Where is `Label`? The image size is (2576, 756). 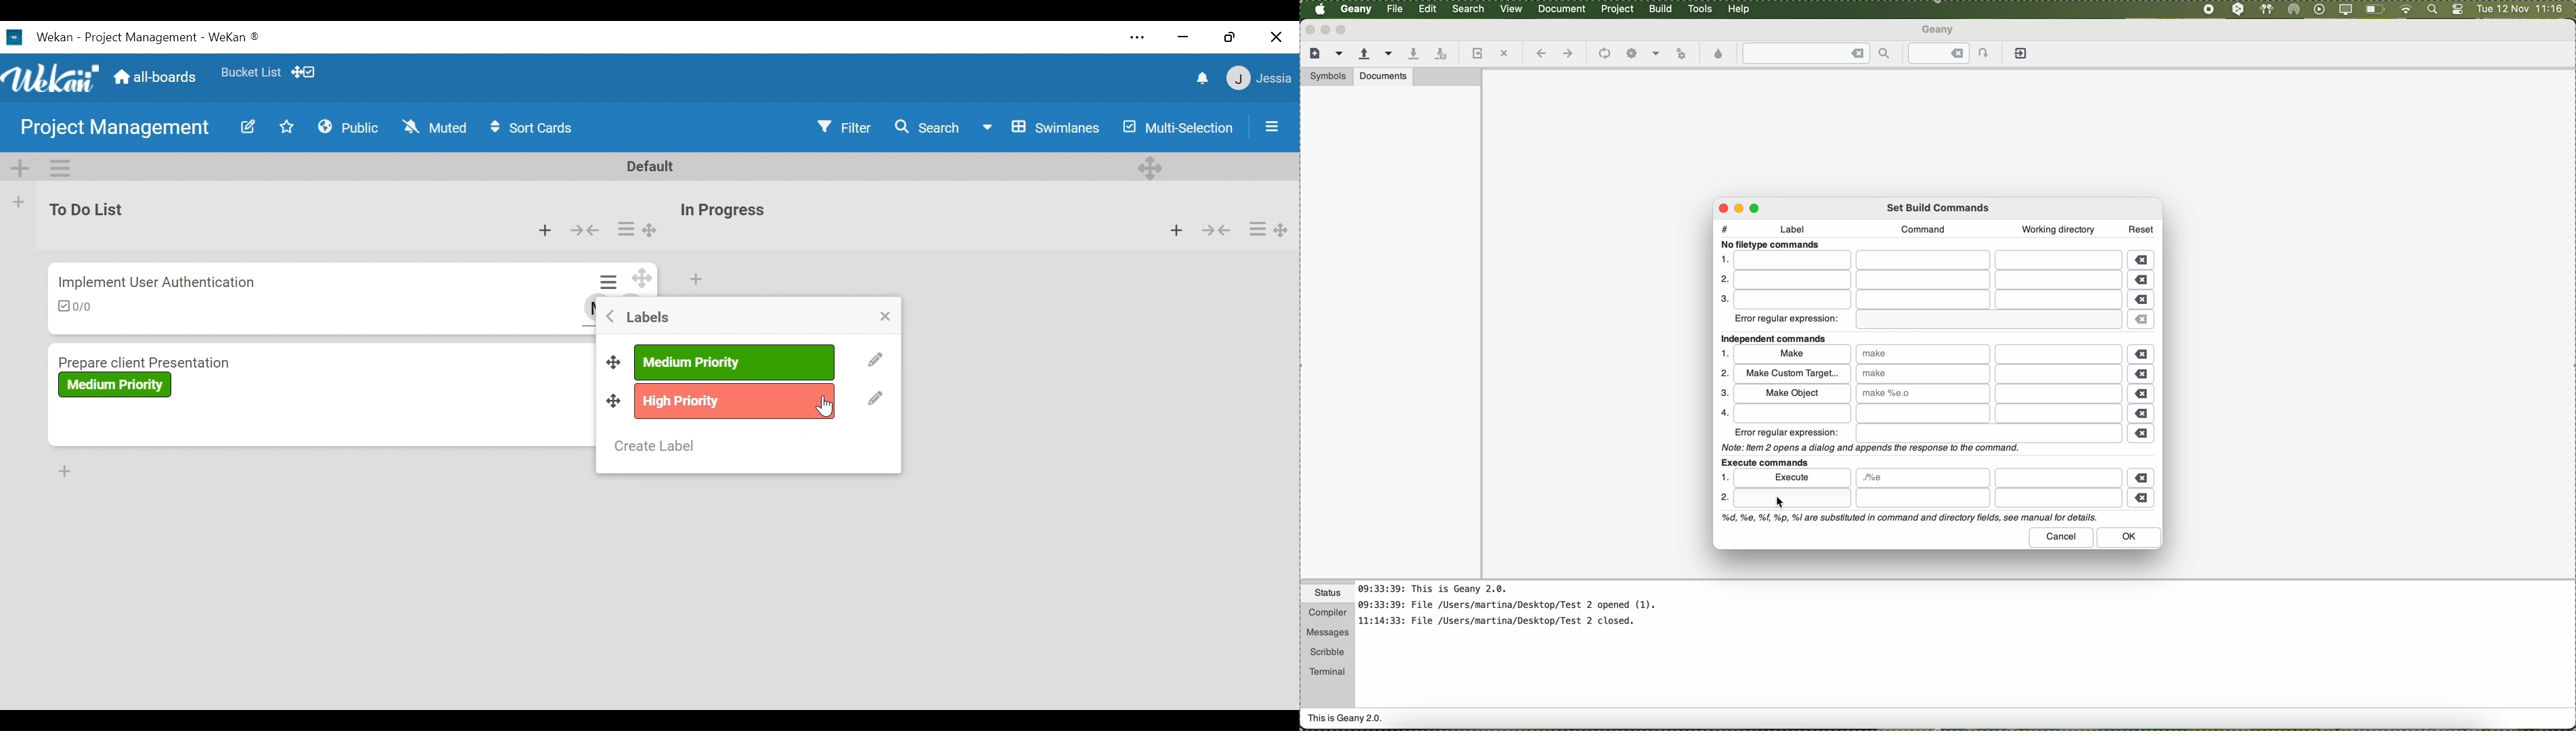
Label is located at coordinates (115, 384).